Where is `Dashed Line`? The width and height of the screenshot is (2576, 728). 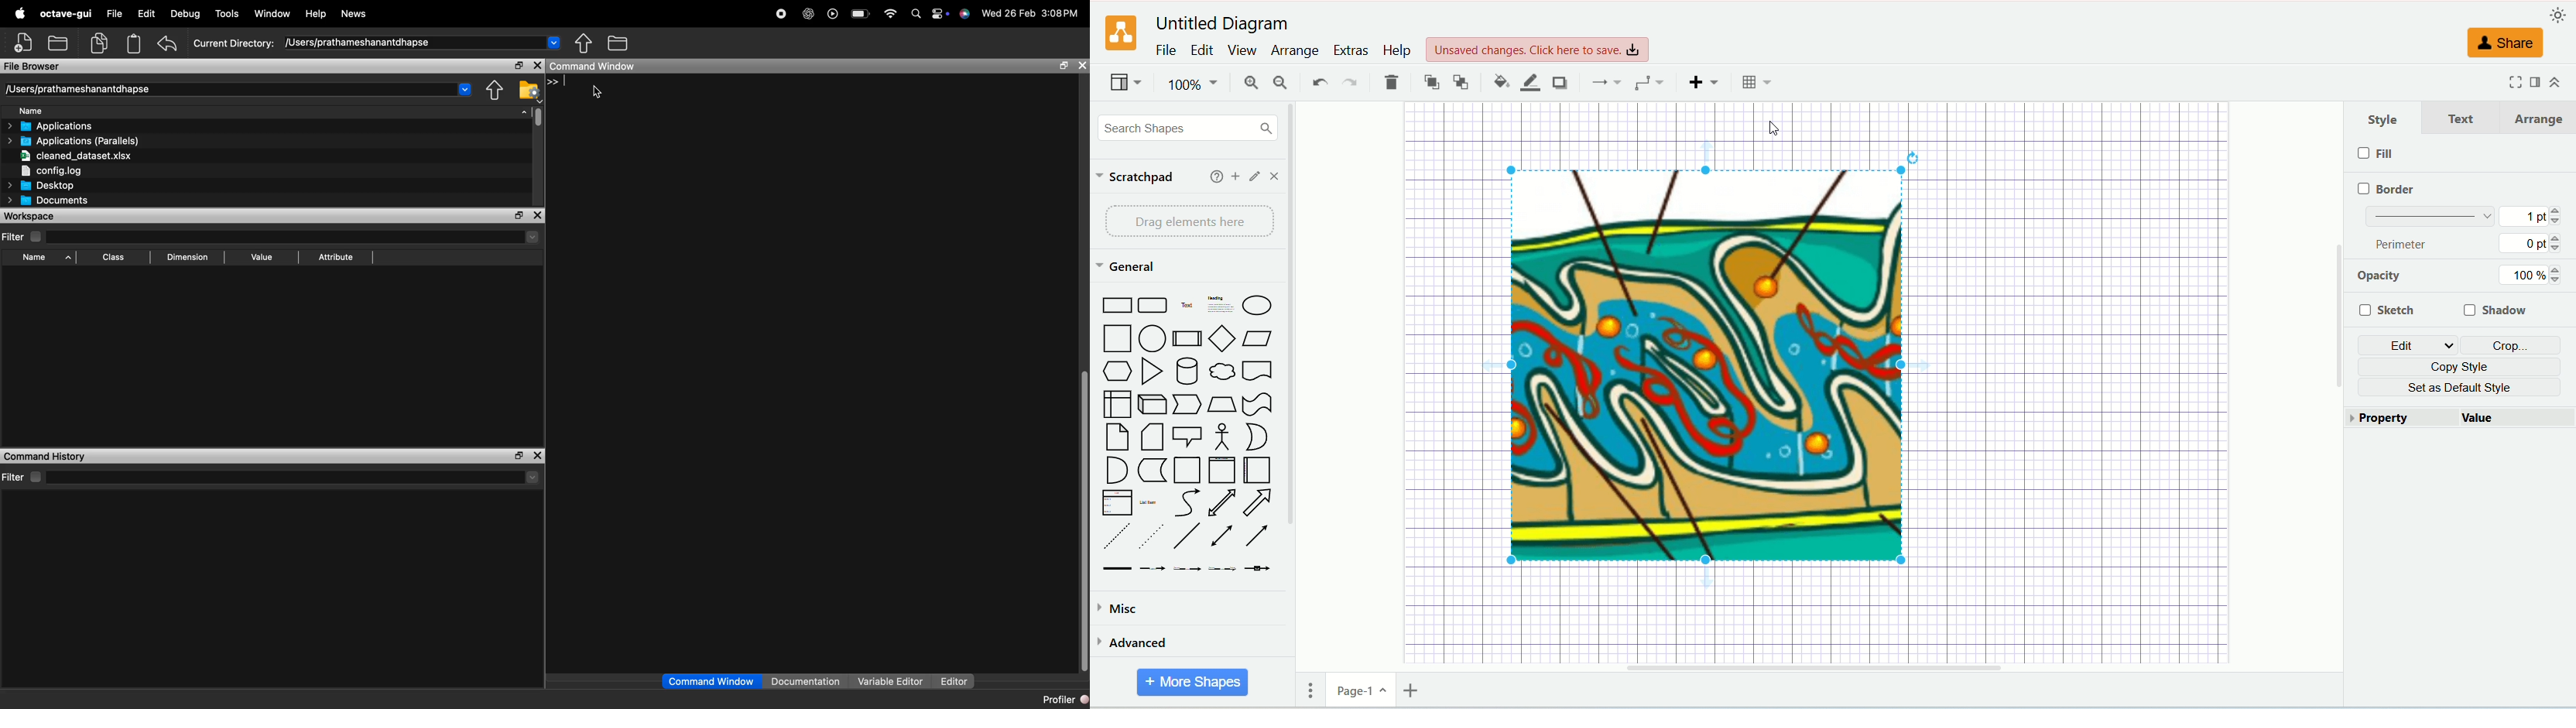 Dashed Line is located at coordinates (1116, 537).